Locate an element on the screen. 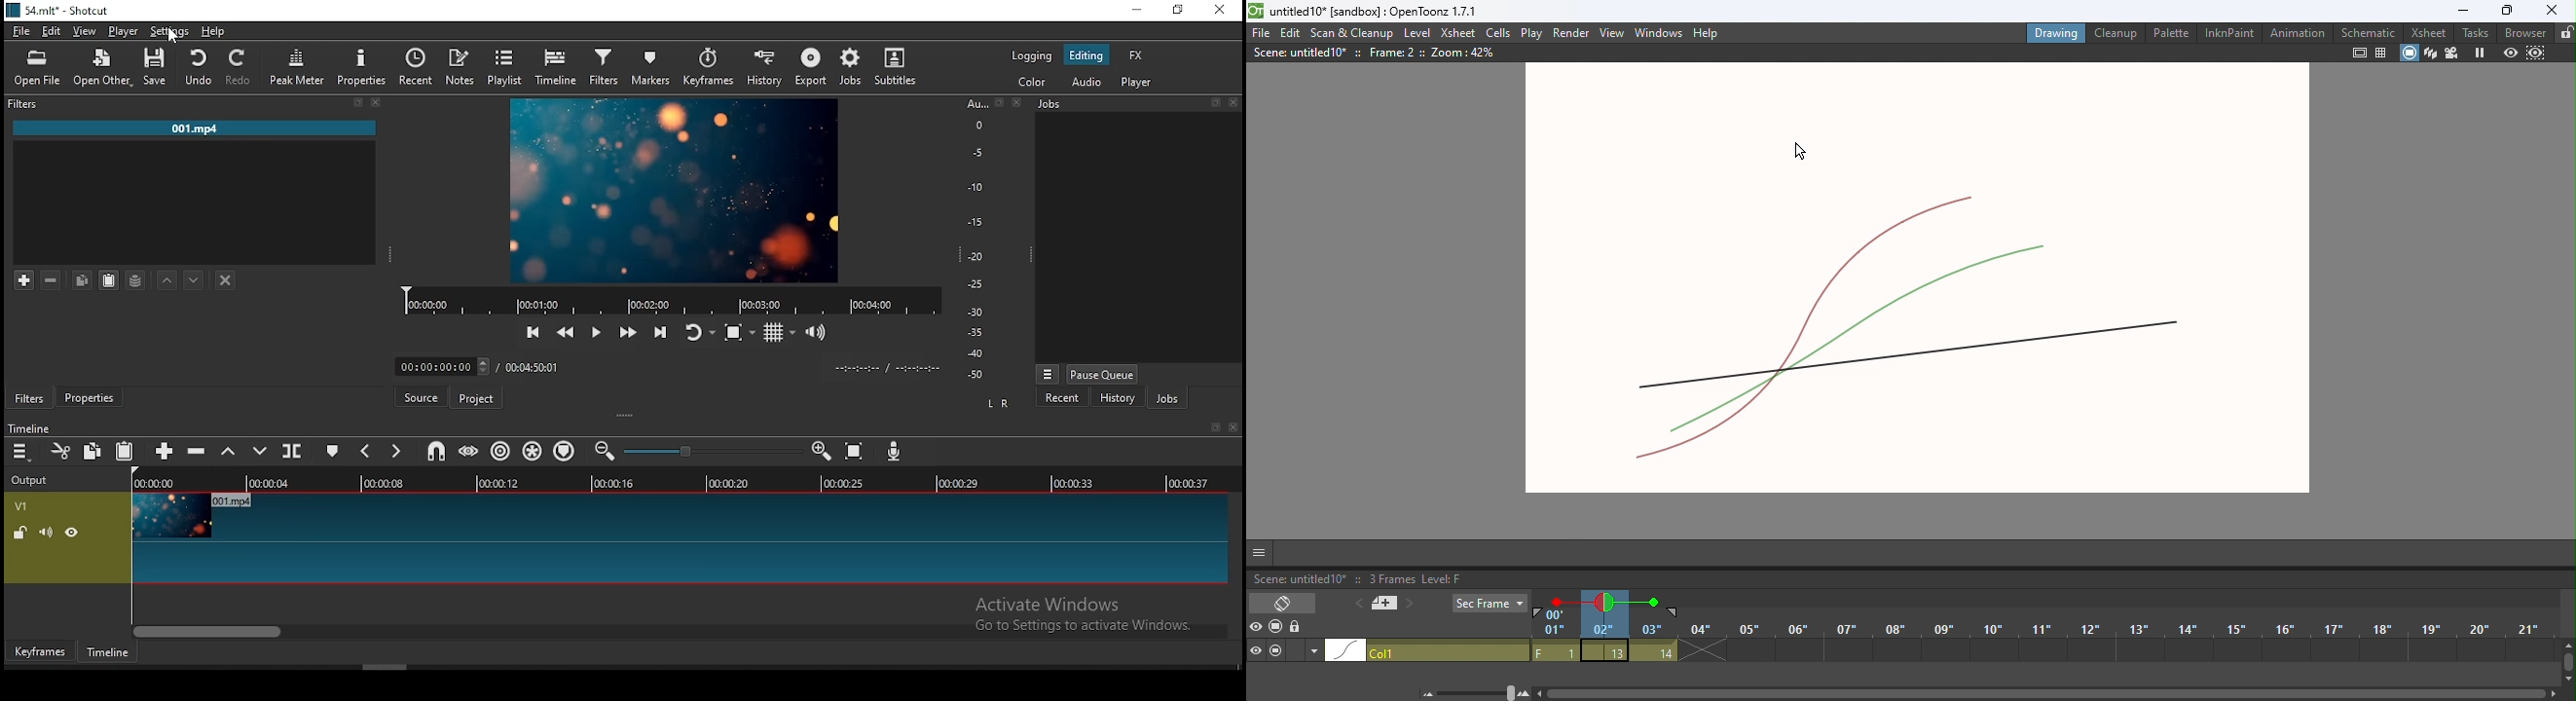 This screenshot has height=728, width=2576. restore is located at coordinates (1176, 11).